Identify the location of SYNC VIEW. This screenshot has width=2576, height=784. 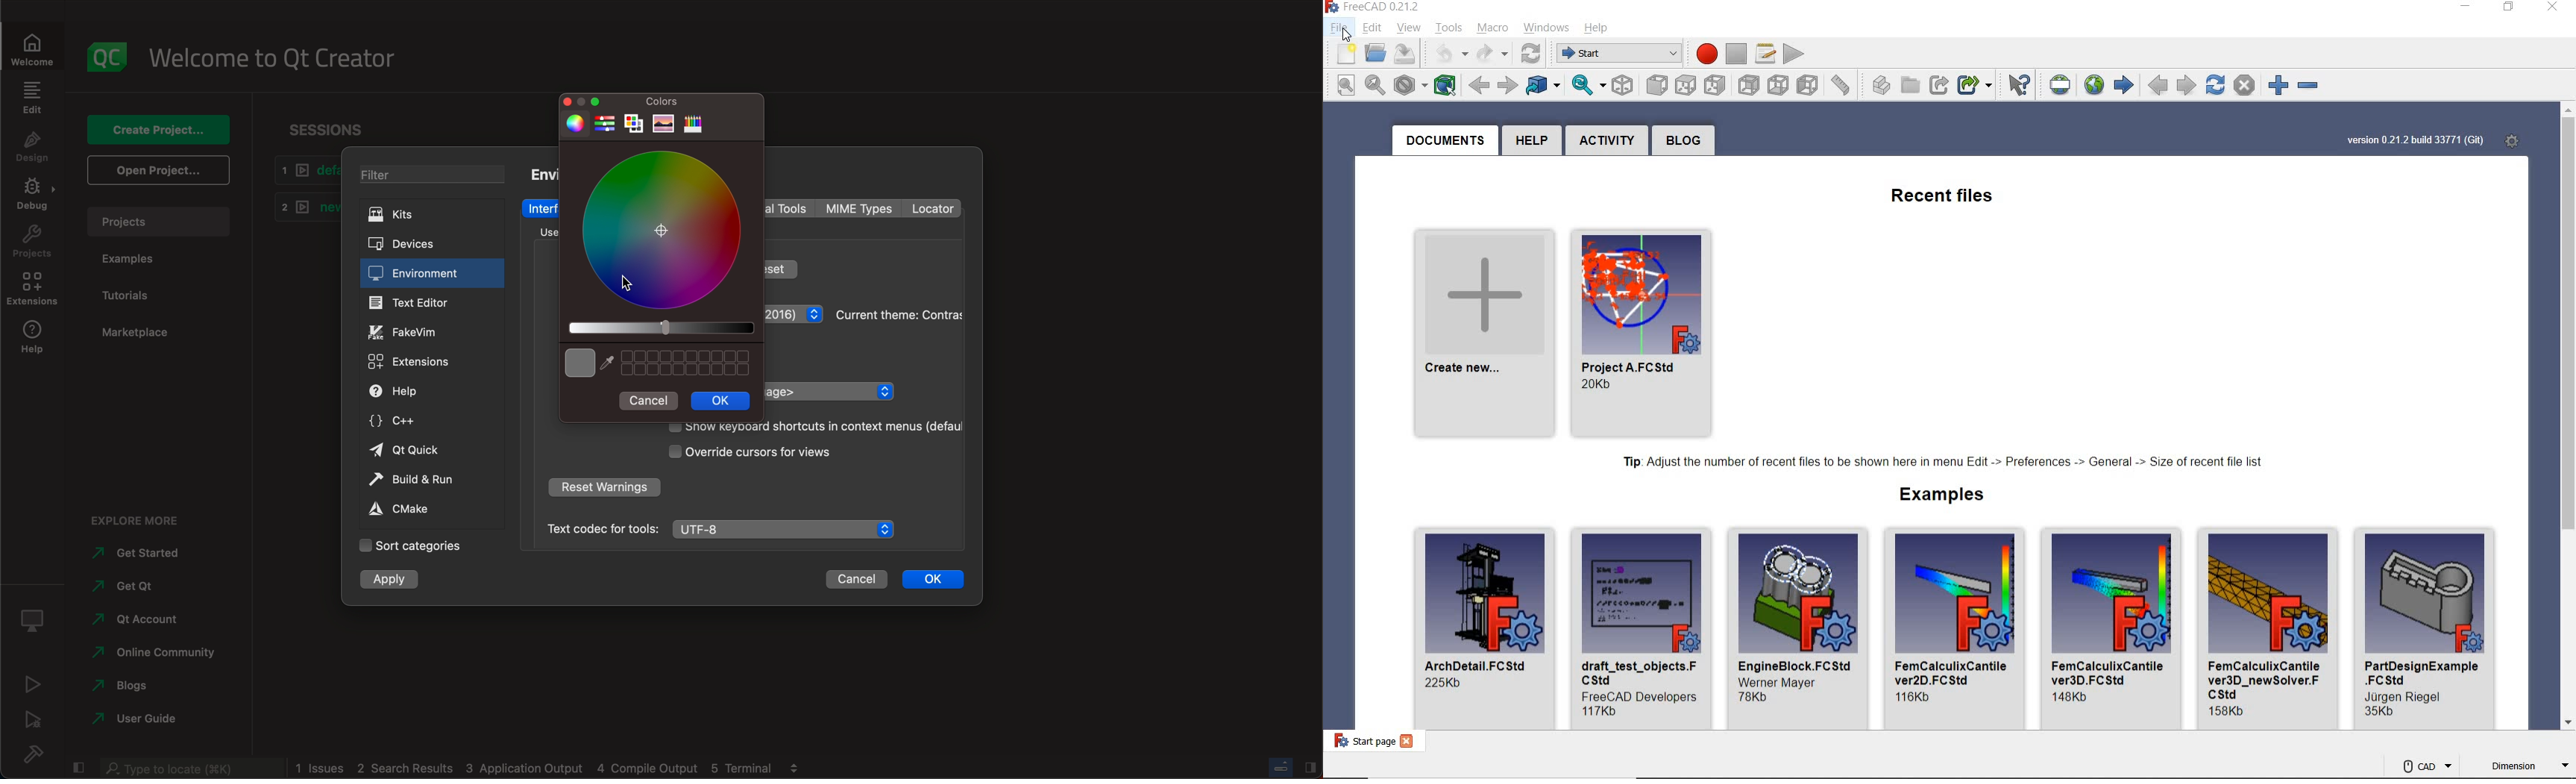
(1588, 86).